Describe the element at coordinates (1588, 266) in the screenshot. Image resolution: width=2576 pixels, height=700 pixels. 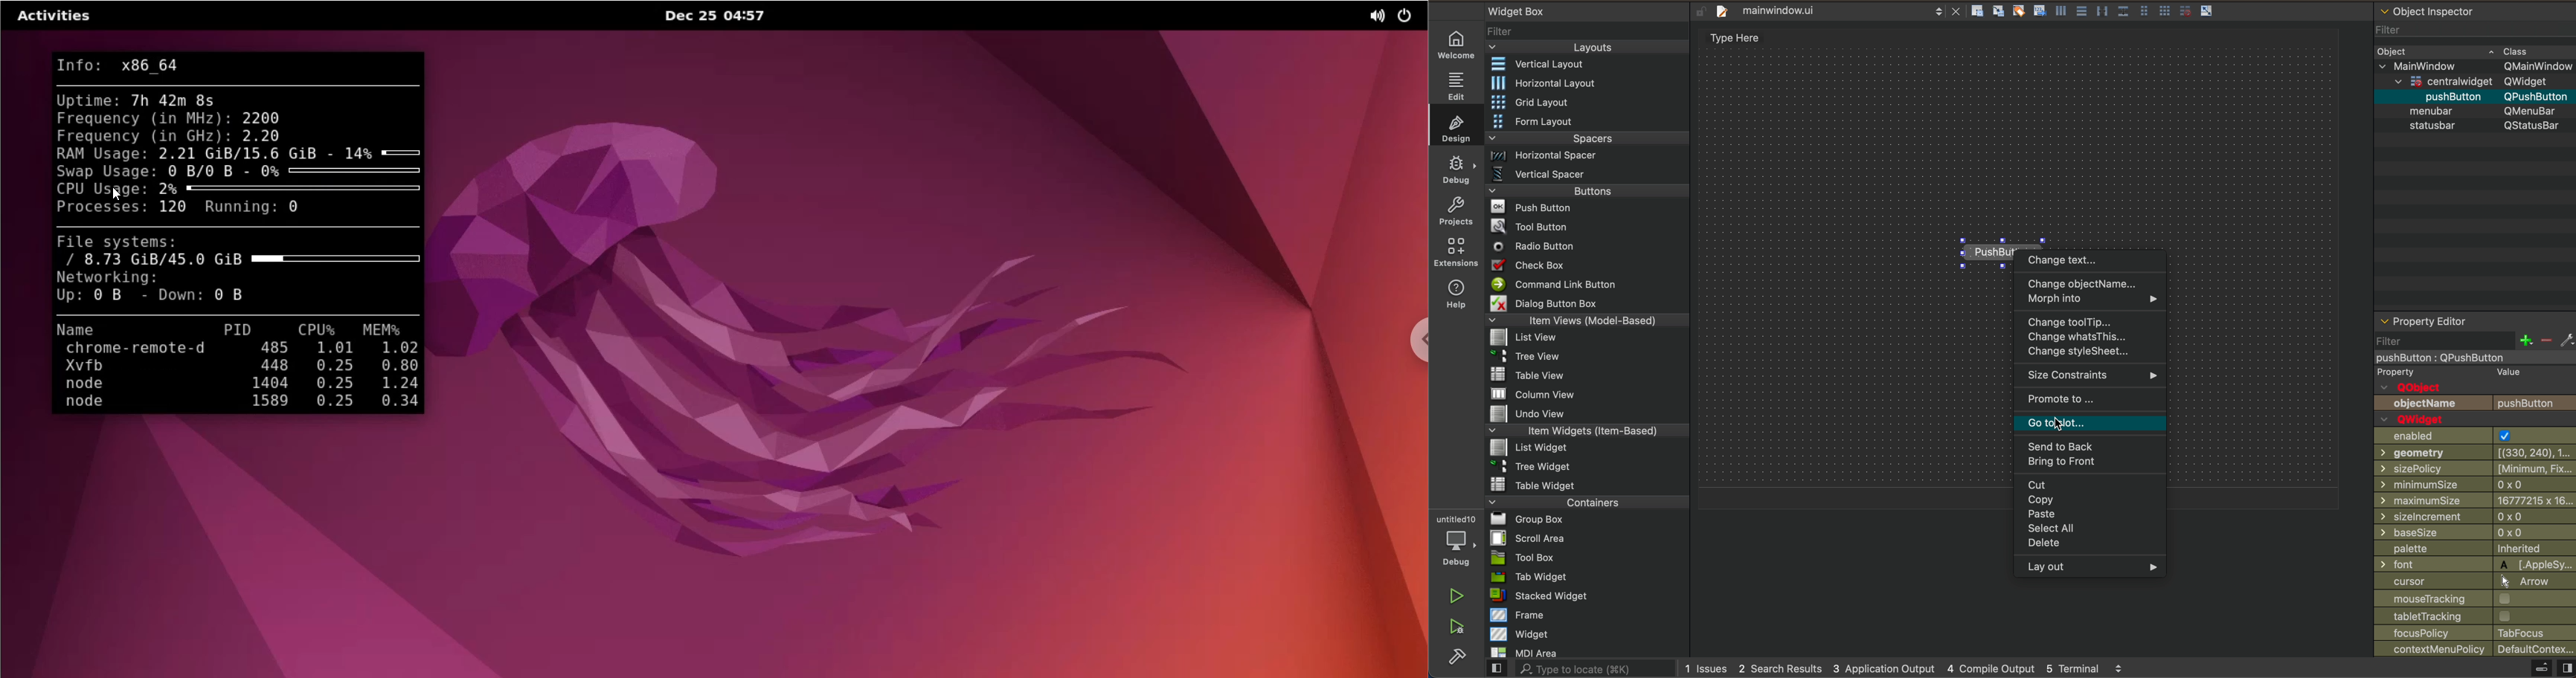
I see `checkbox` at that location.